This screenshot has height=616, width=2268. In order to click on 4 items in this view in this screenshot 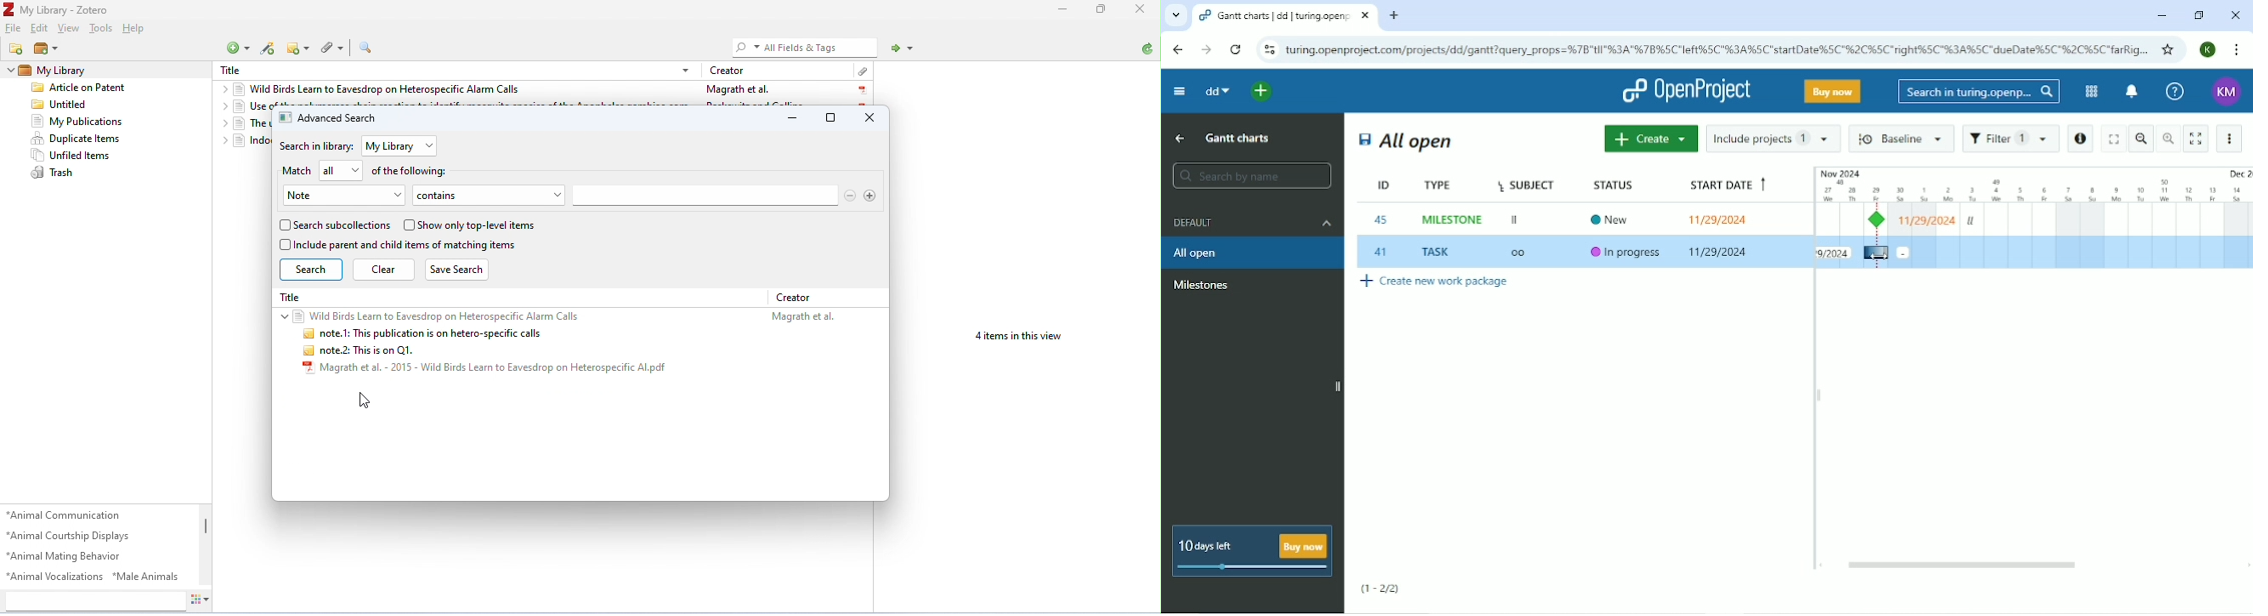, I will do `click(1016, 338)`.